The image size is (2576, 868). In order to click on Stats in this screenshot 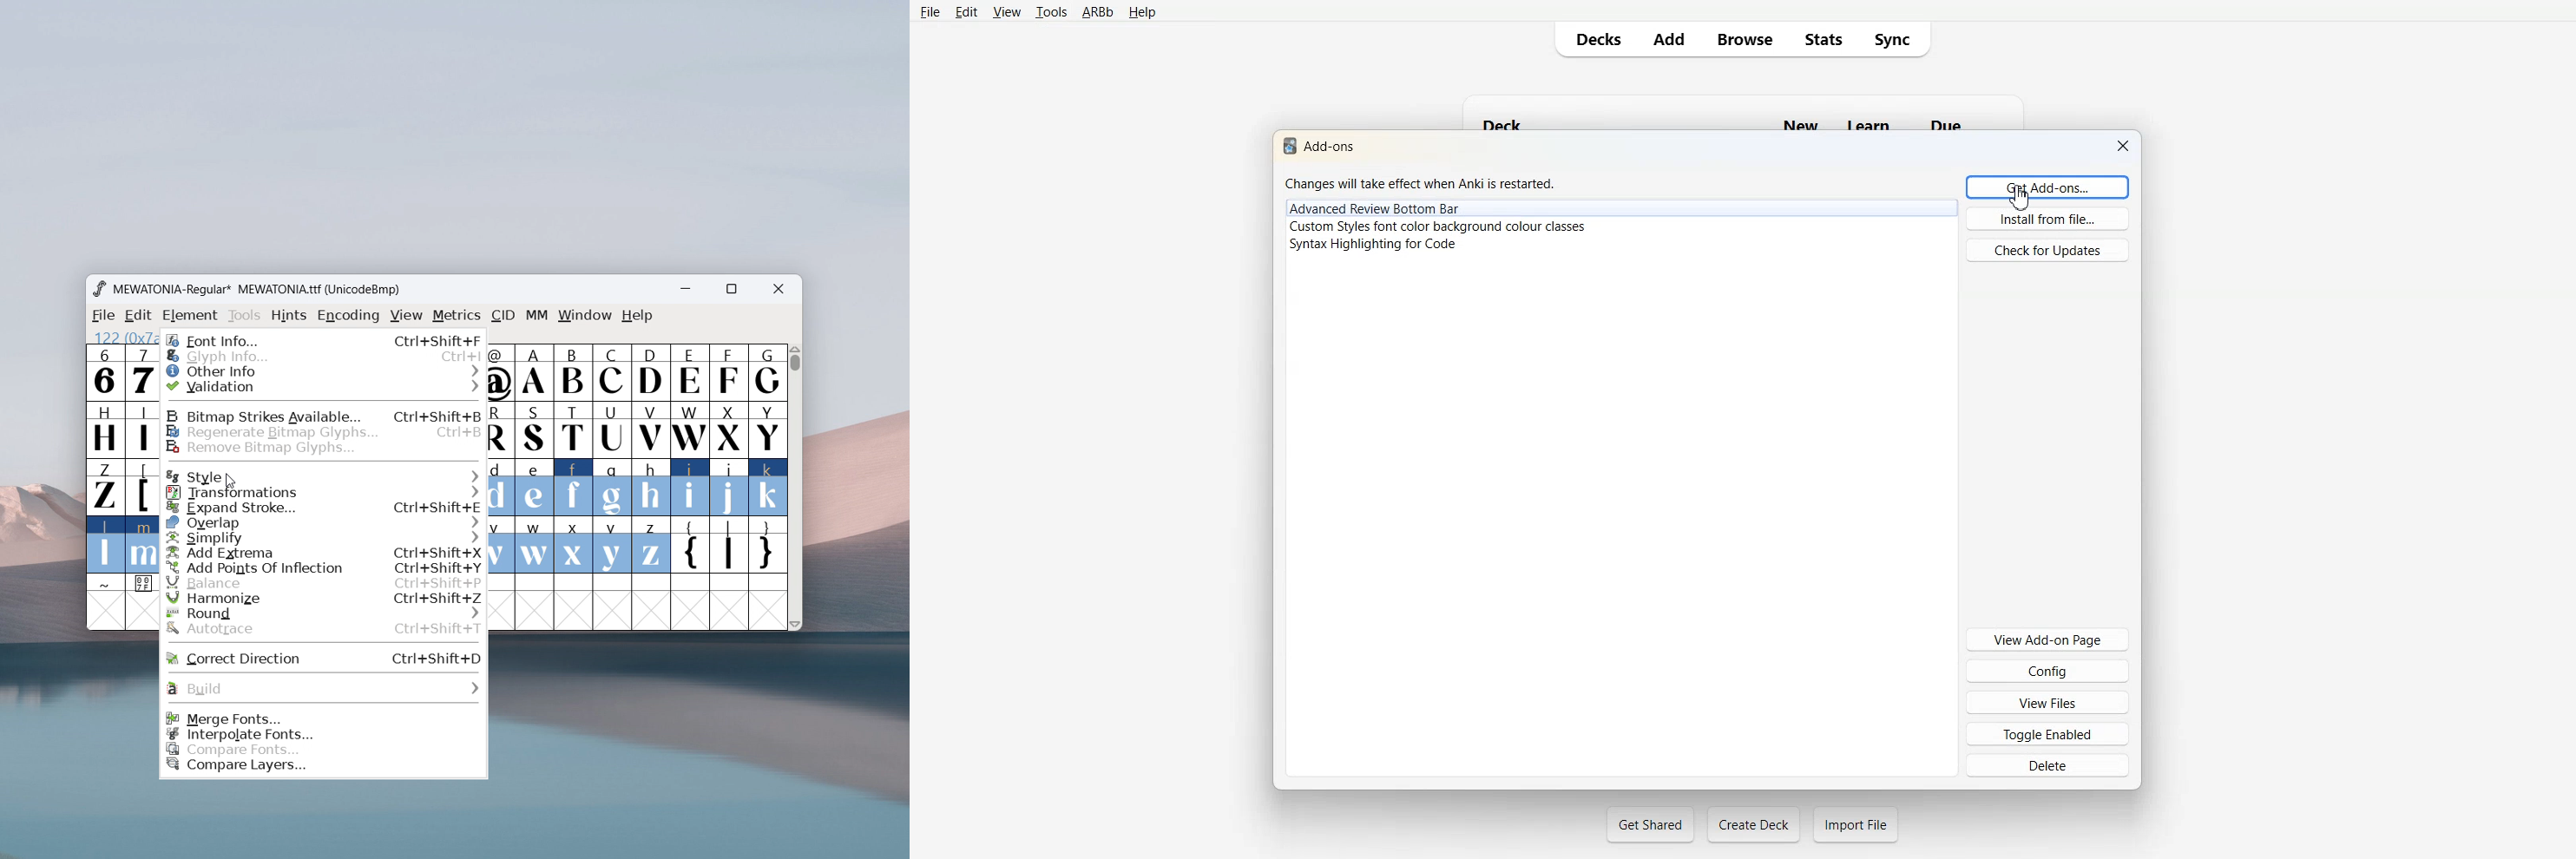, I will do `click(1823, 39)`.